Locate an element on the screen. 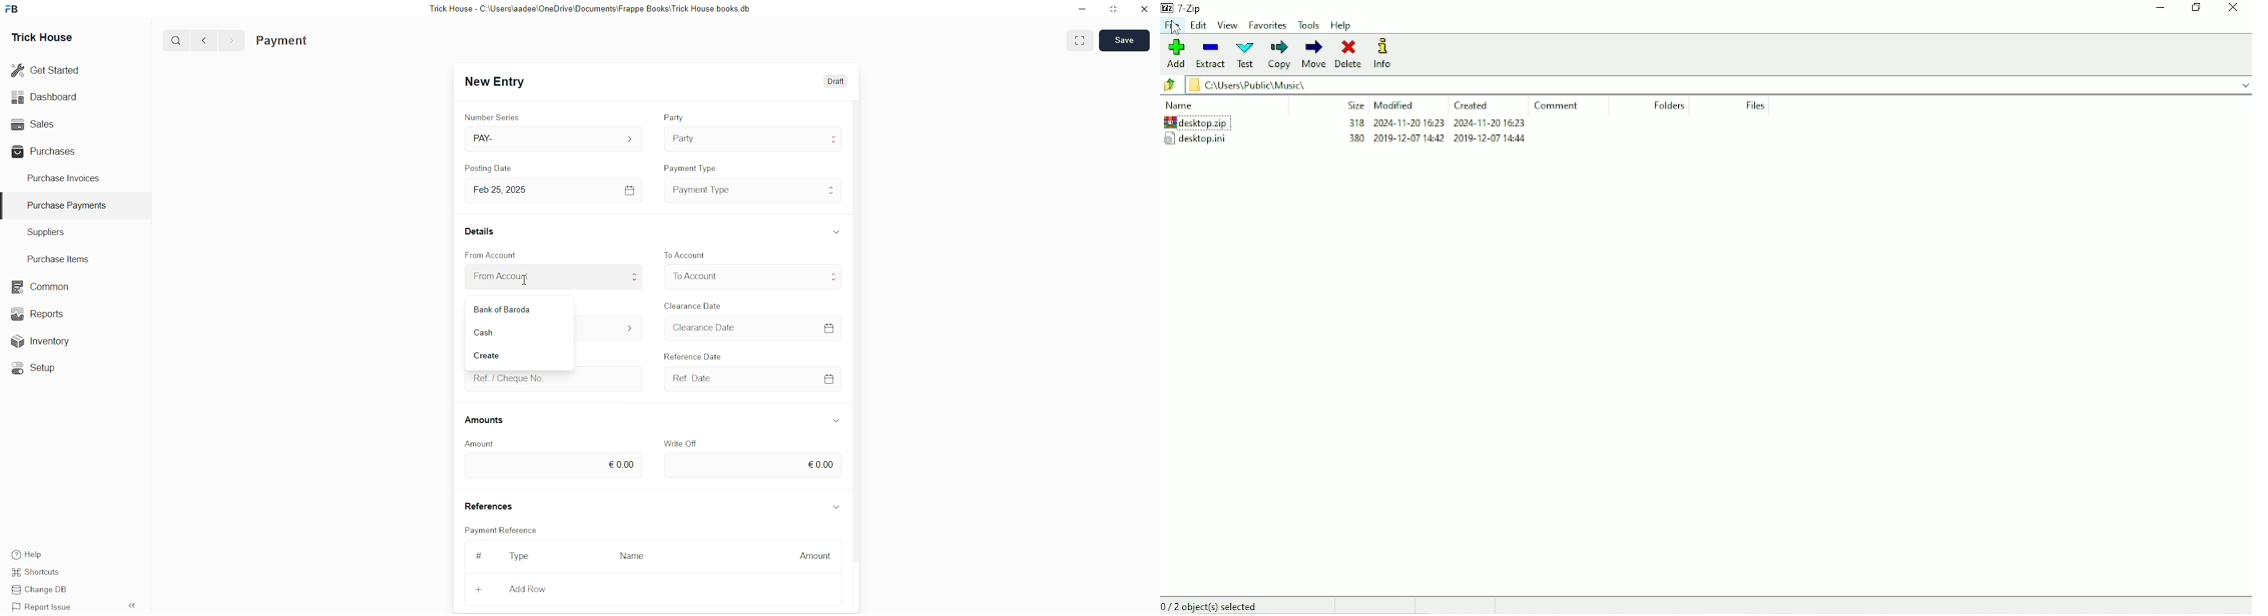  + is located at coordinates (480, 587).